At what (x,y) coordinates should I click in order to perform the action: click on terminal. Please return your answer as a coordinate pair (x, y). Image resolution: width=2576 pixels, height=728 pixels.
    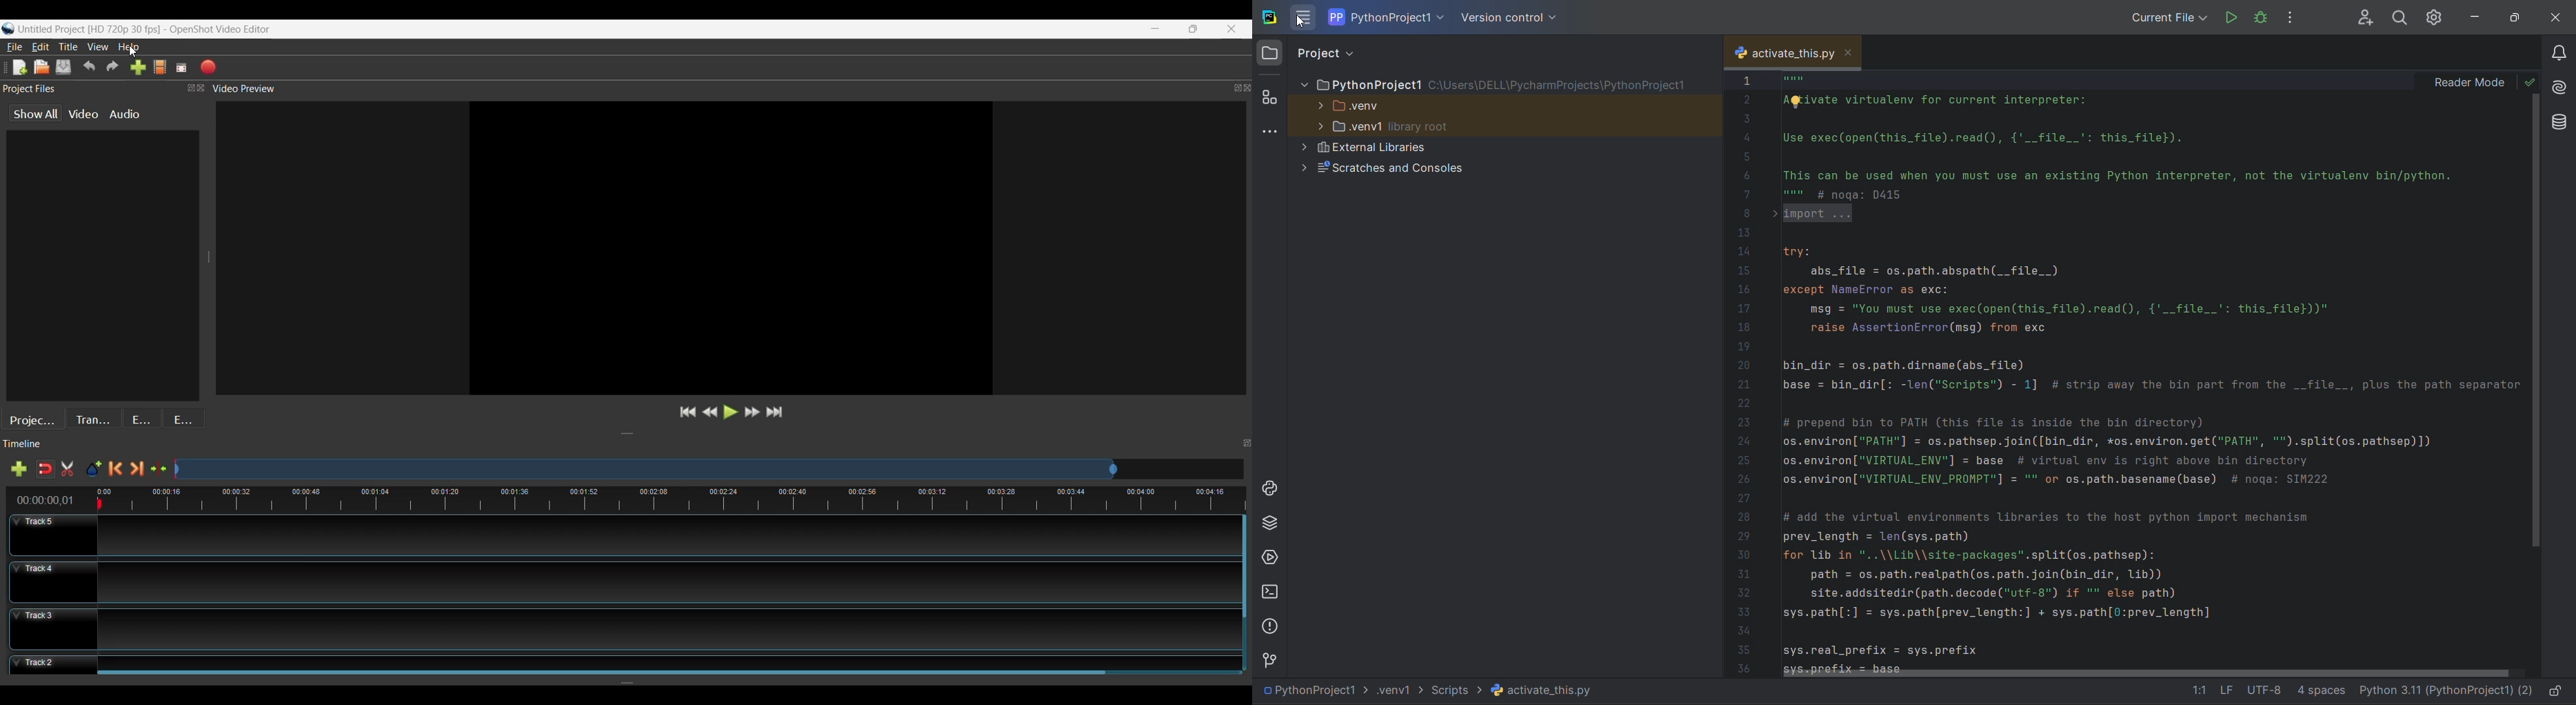
    Looking at the image, I should click on (1272, 595).